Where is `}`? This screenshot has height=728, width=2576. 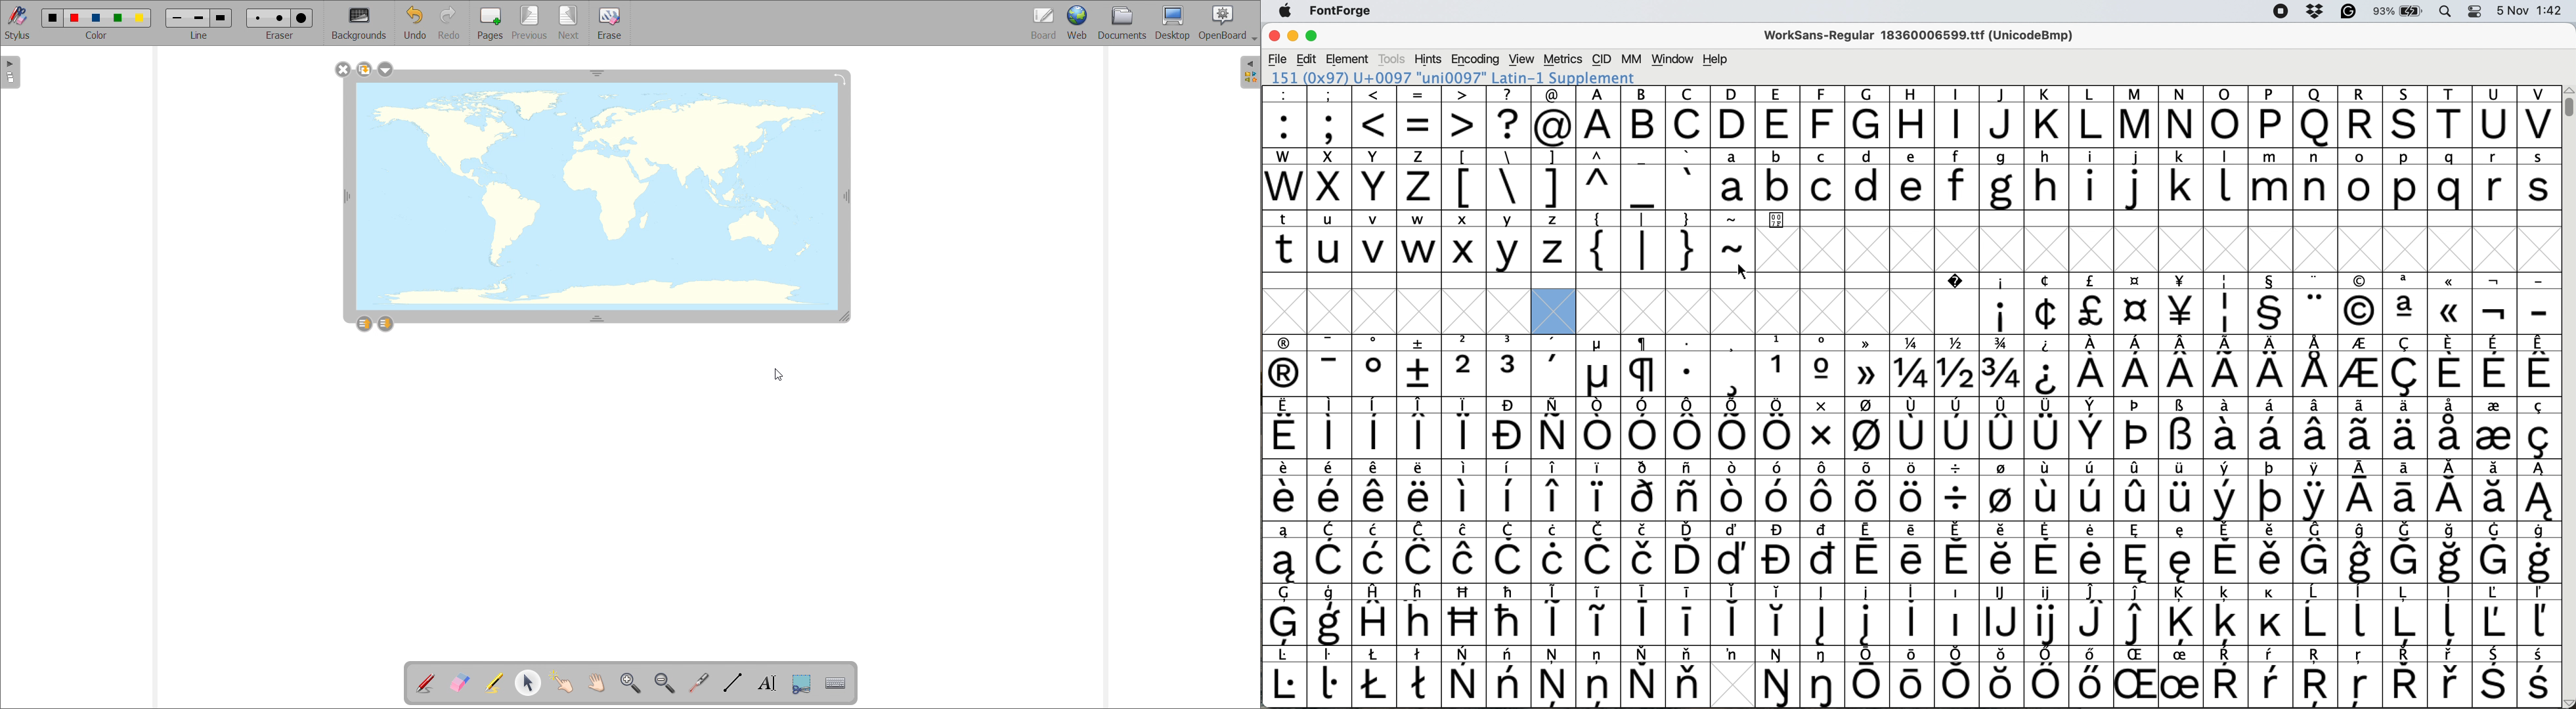 } is located at coordinates (1688, 241).